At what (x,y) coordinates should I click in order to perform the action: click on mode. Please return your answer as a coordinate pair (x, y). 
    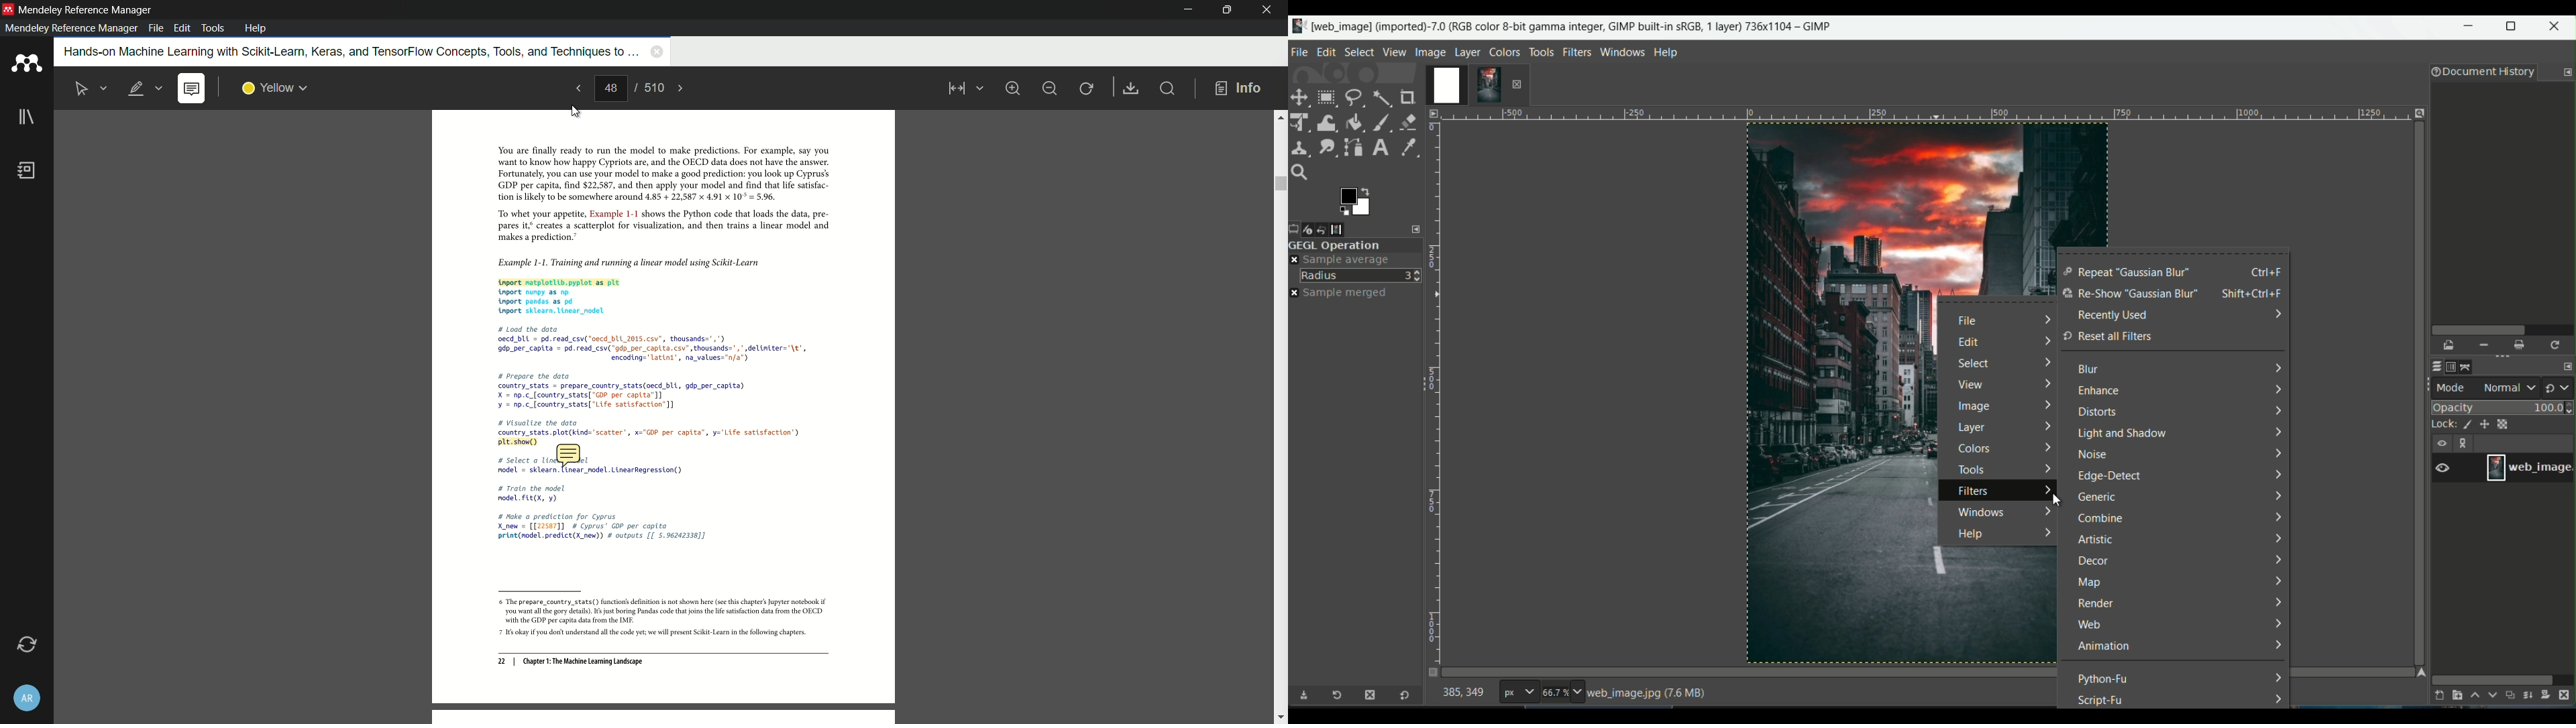
    Looking at the image, I should click on (2487, 387).